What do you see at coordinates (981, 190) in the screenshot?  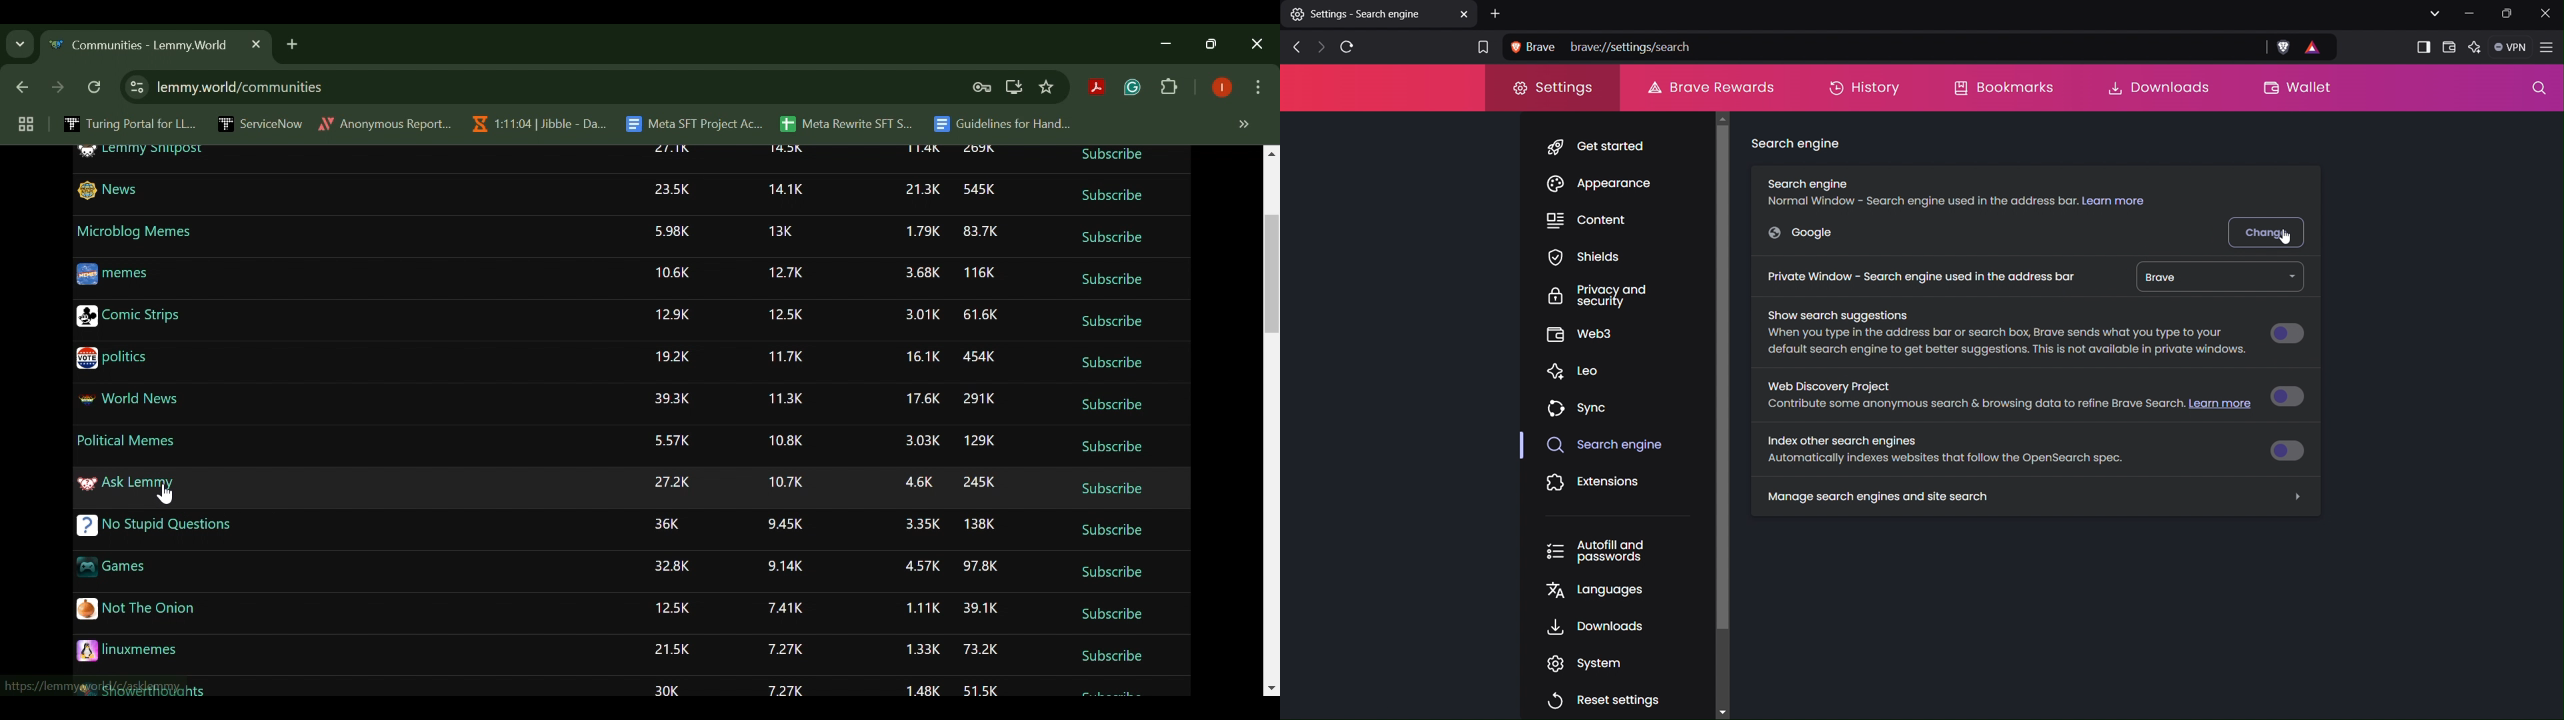 I see `545K` at bounding box center [981, 190].